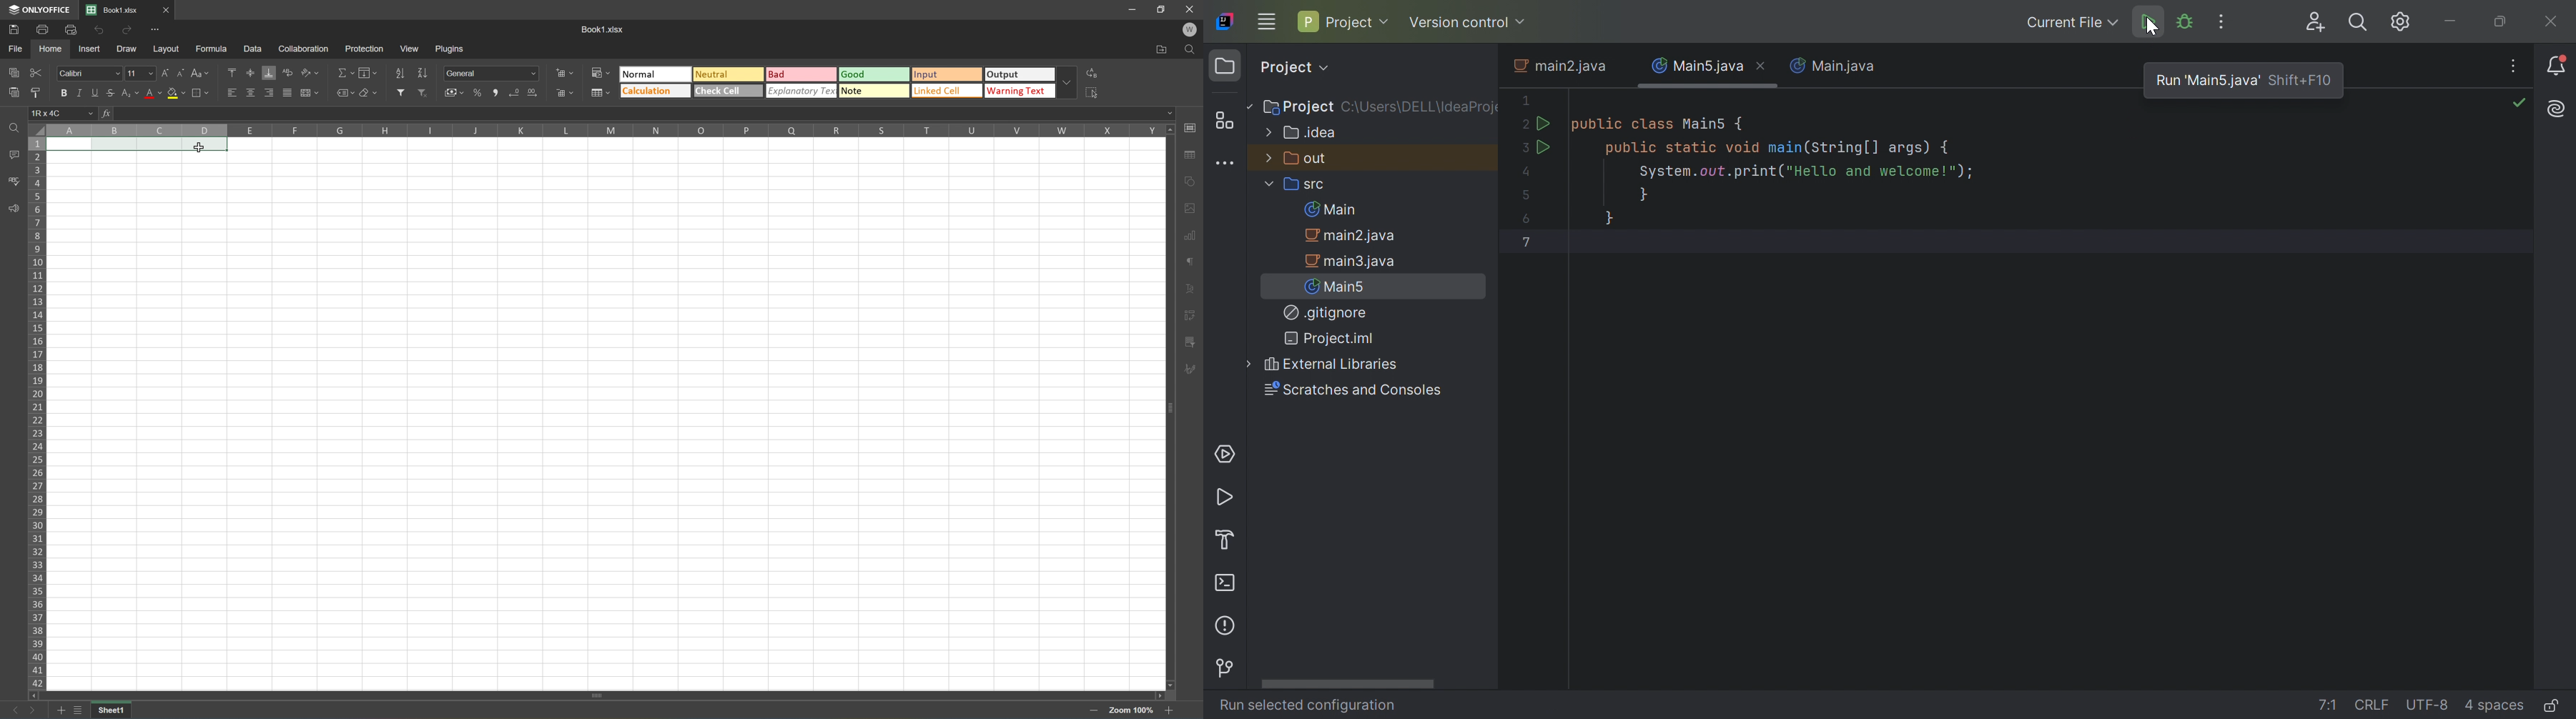 The height and width of the screenshot is (728, 2576). I want to click on Replace, so click(1095, 73).